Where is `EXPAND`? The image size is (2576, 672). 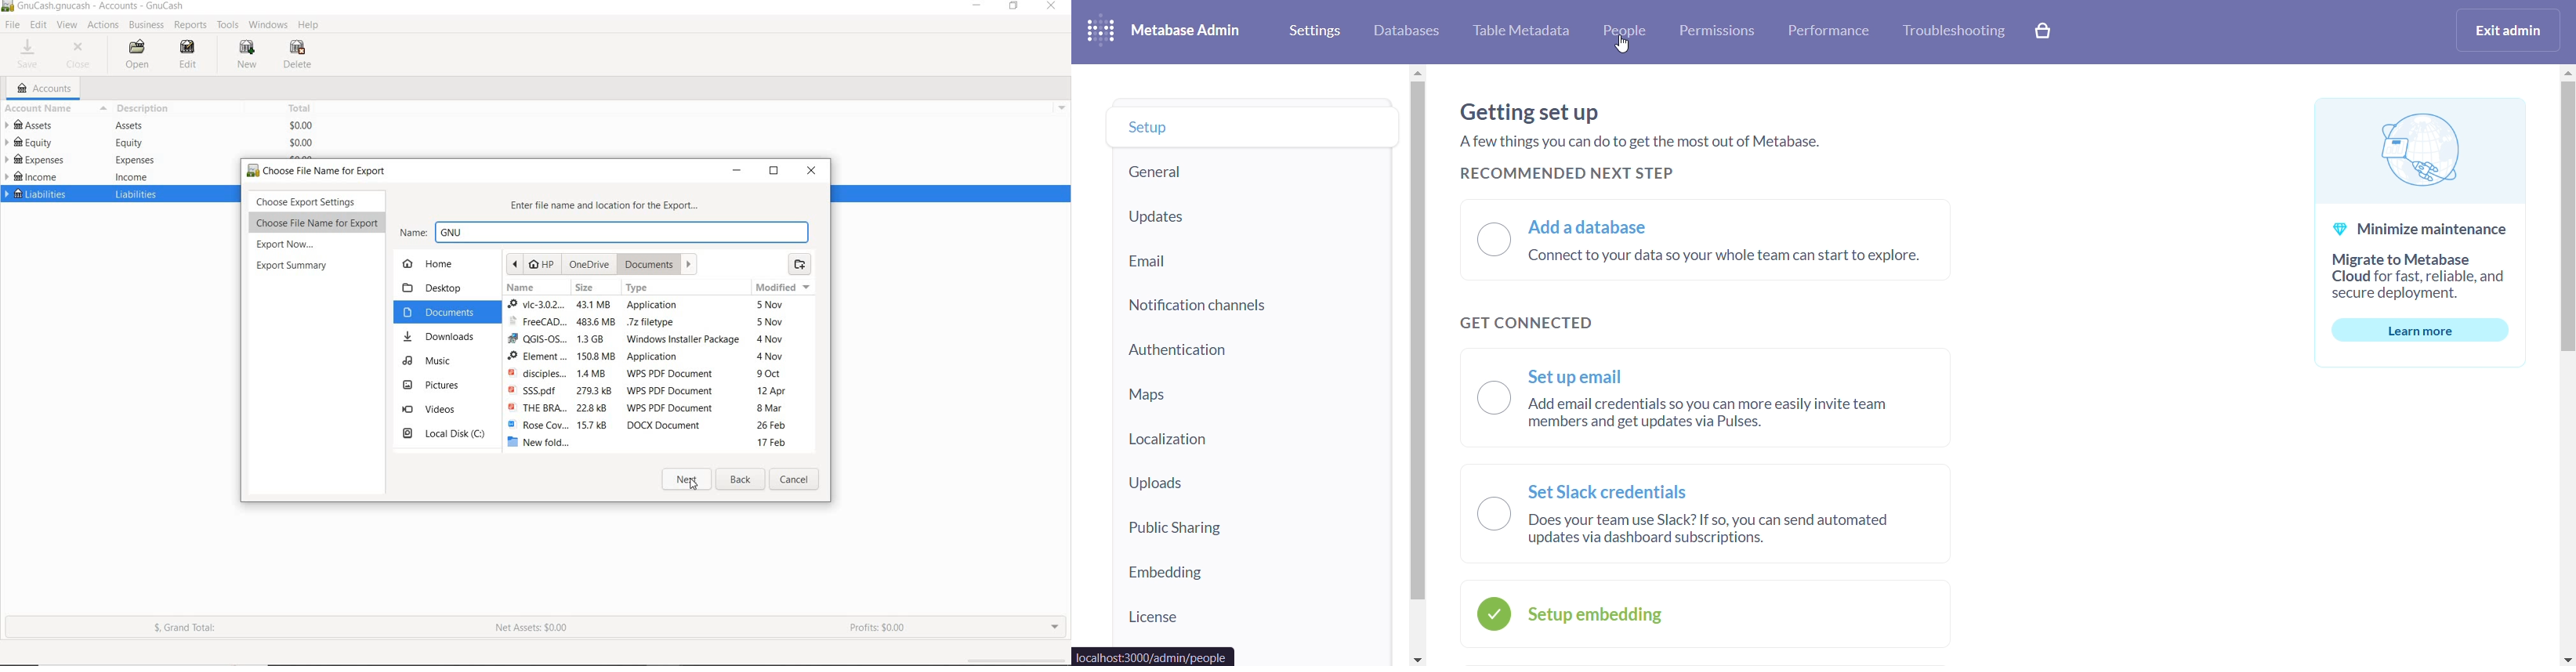
EXPAND is located at coordinates (1053, 628).